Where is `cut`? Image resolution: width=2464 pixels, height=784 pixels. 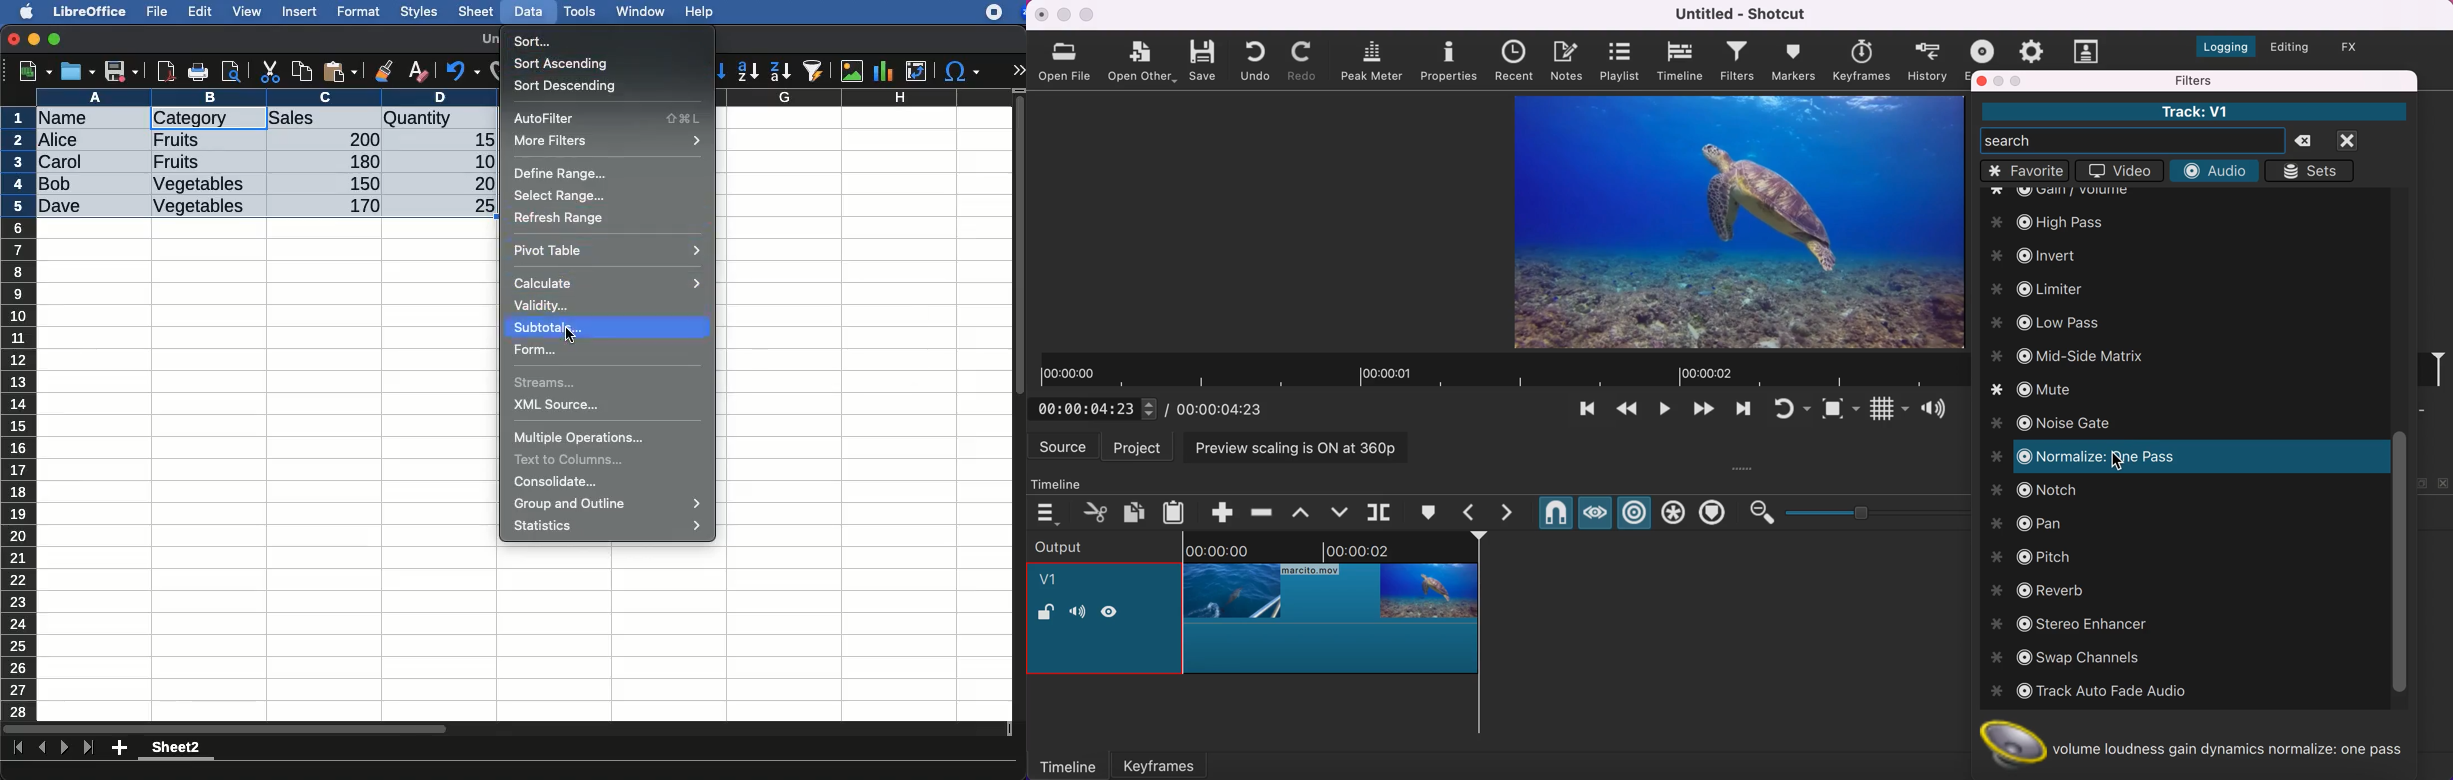
cut is located at coordinates (271, 71).